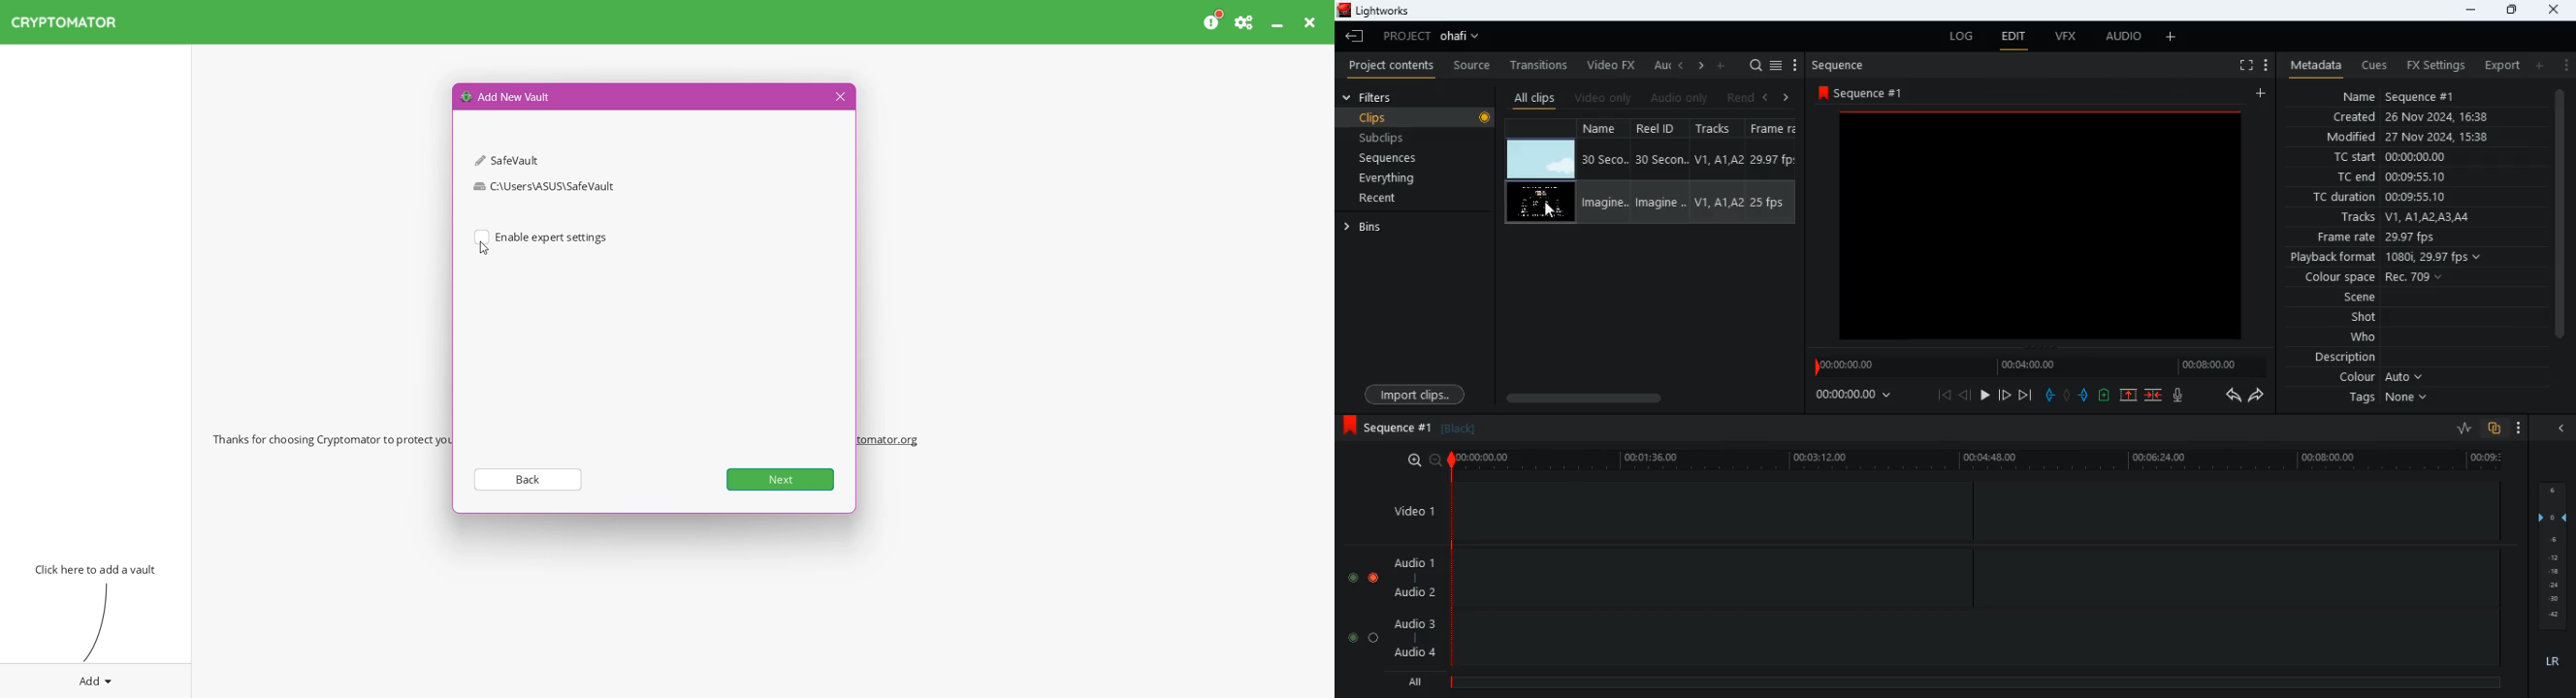 Image resolution: width=2576 pixels, height=700 pixels. What do you see at coordinates (1414, 654) in the screenshot?
I see `audio 4` at bounding box center [1414, 654].